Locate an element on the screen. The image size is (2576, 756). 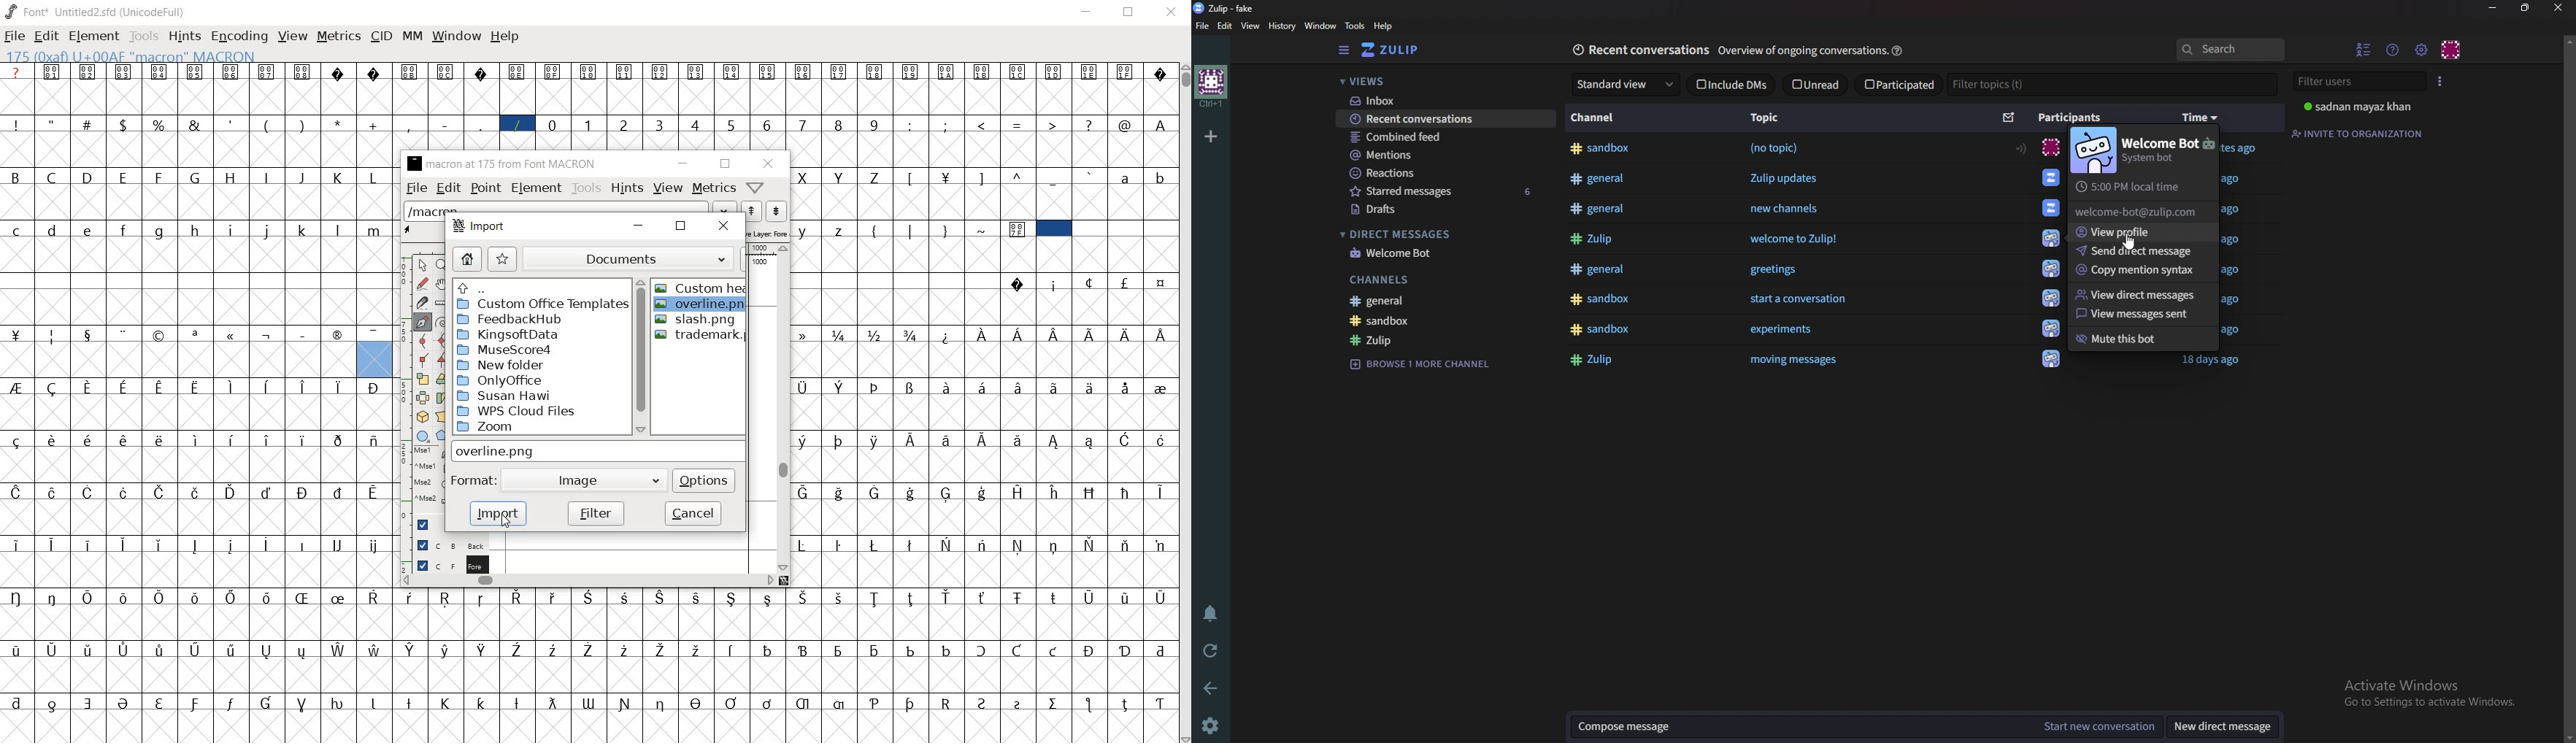
next word is located at coordinates (777, 211).